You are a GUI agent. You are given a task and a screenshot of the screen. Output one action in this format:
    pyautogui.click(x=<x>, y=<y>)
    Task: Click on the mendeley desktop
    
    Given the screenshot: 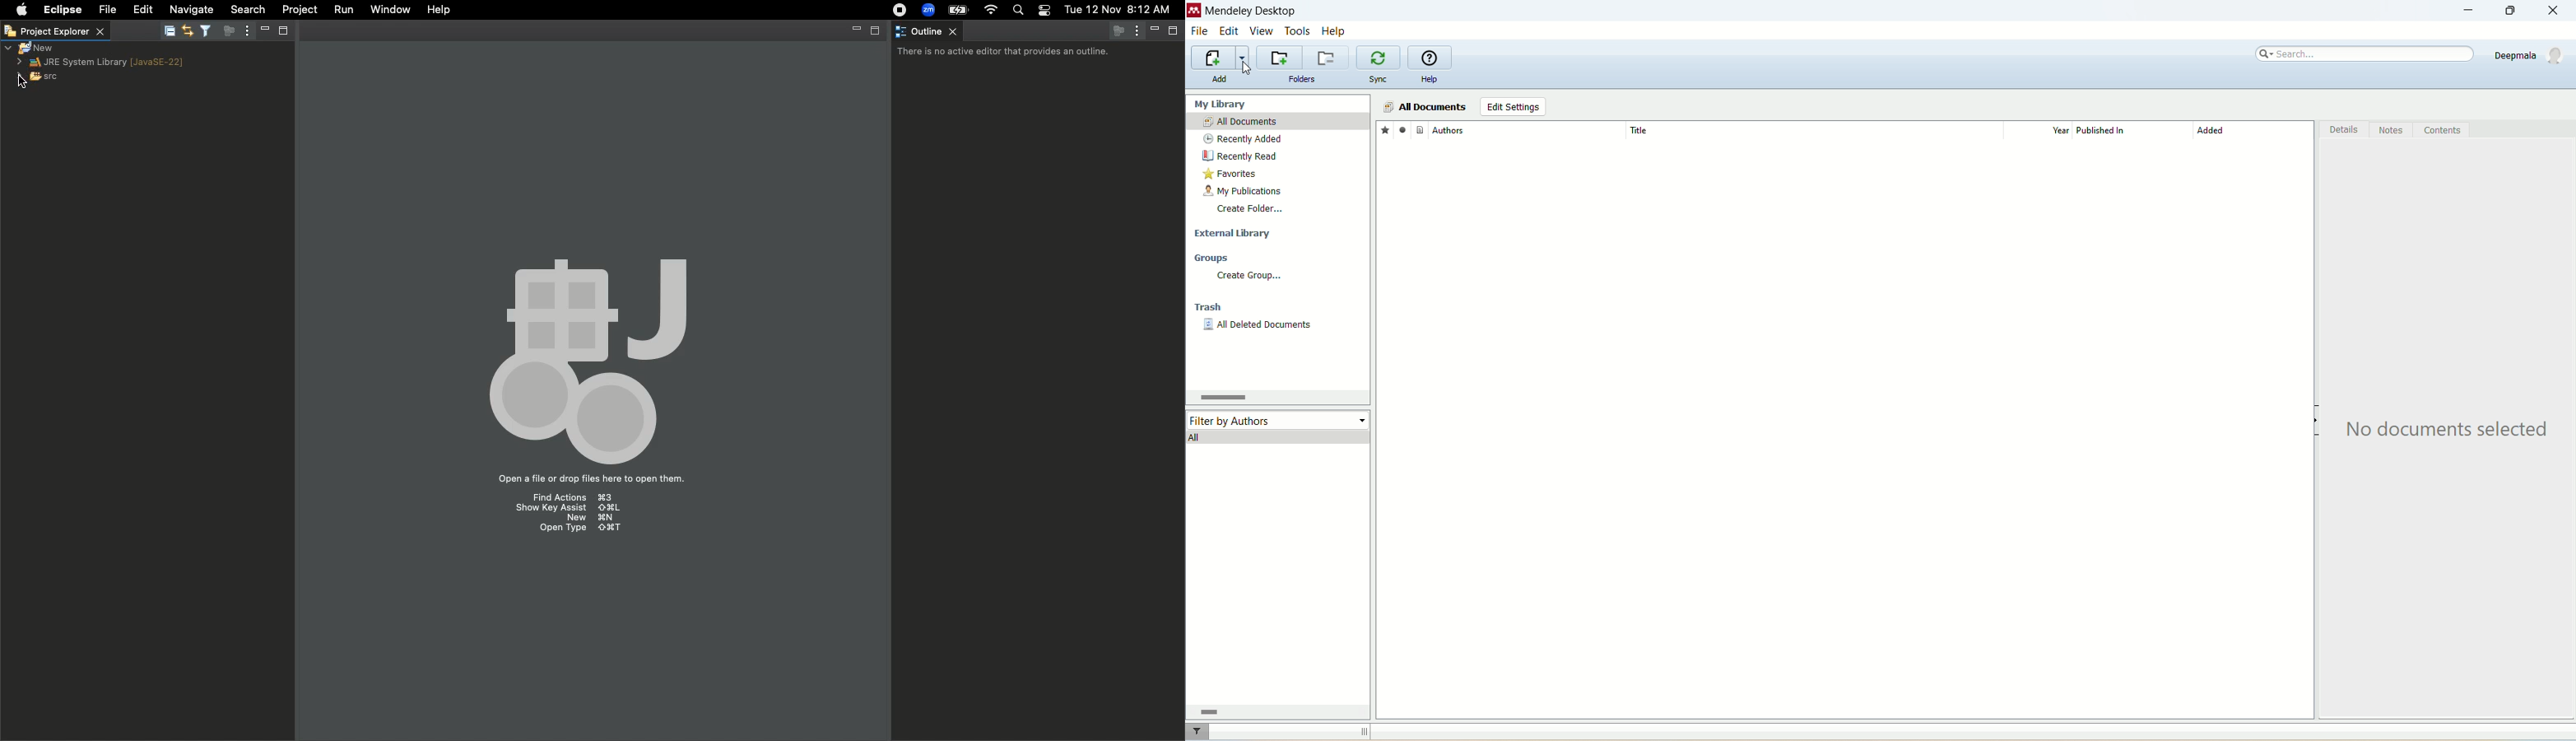 What is the action you would take?
    pyautogui.click(x=1249, y=12)
    